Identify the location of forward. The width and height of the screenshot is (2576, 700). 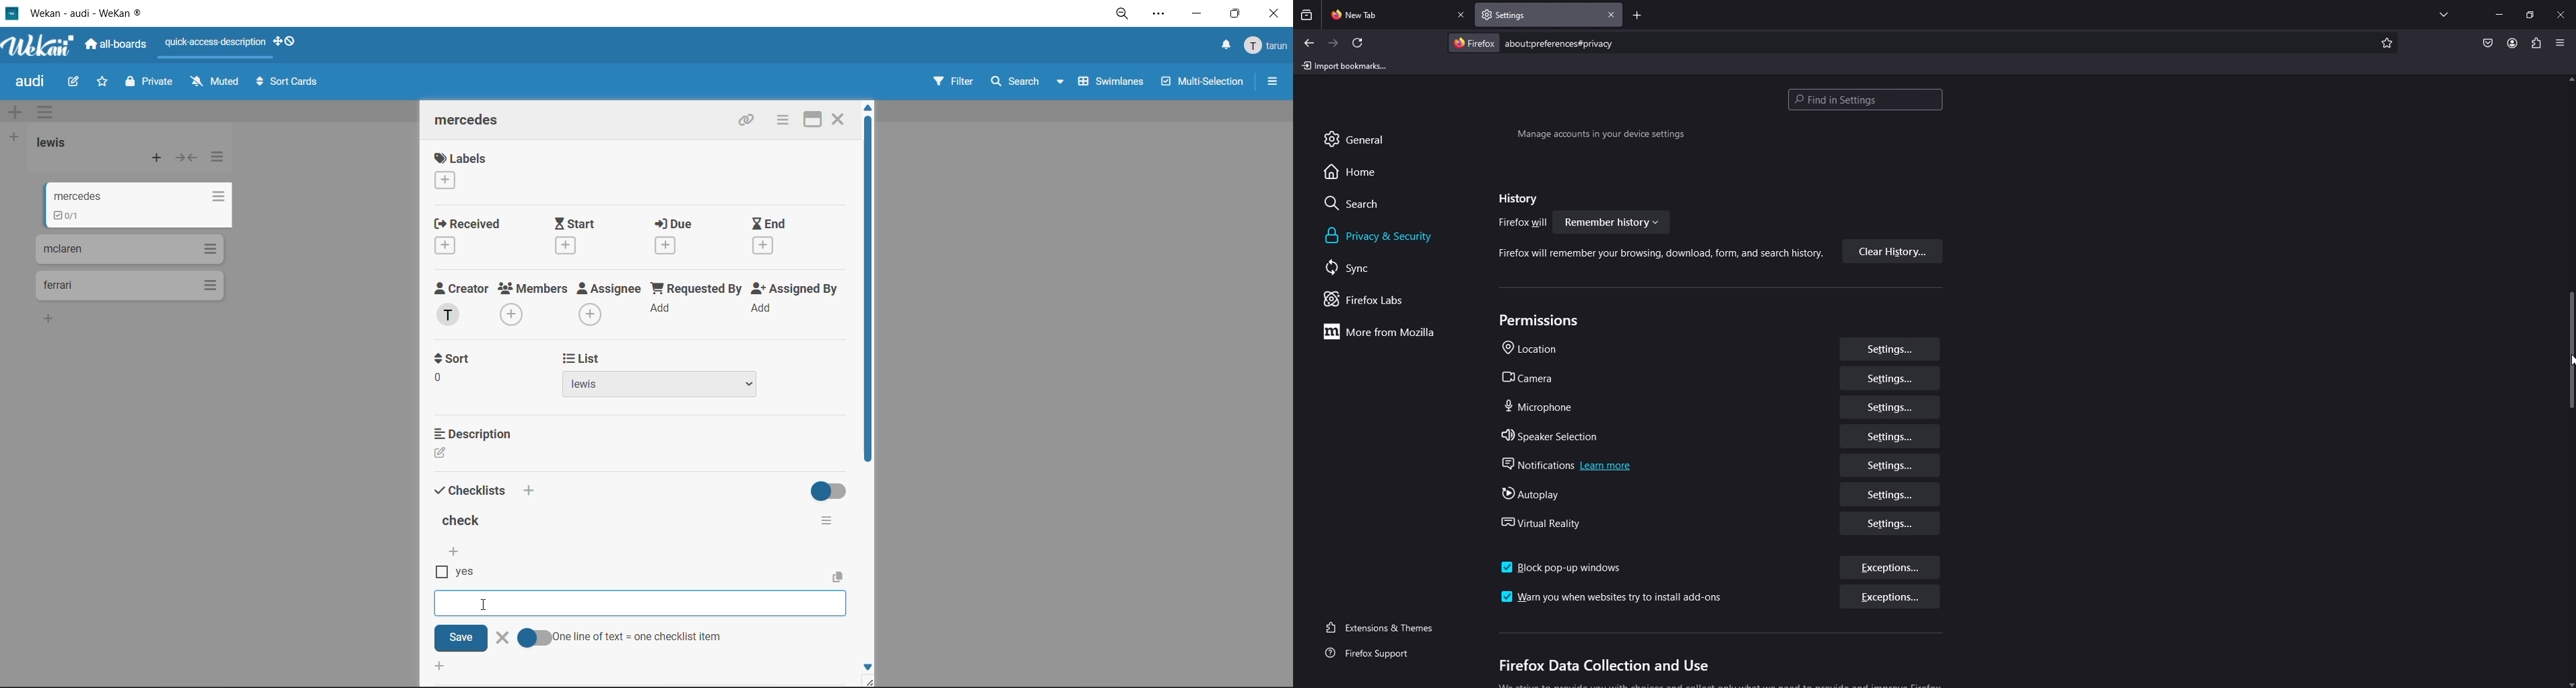
(1334, 43).